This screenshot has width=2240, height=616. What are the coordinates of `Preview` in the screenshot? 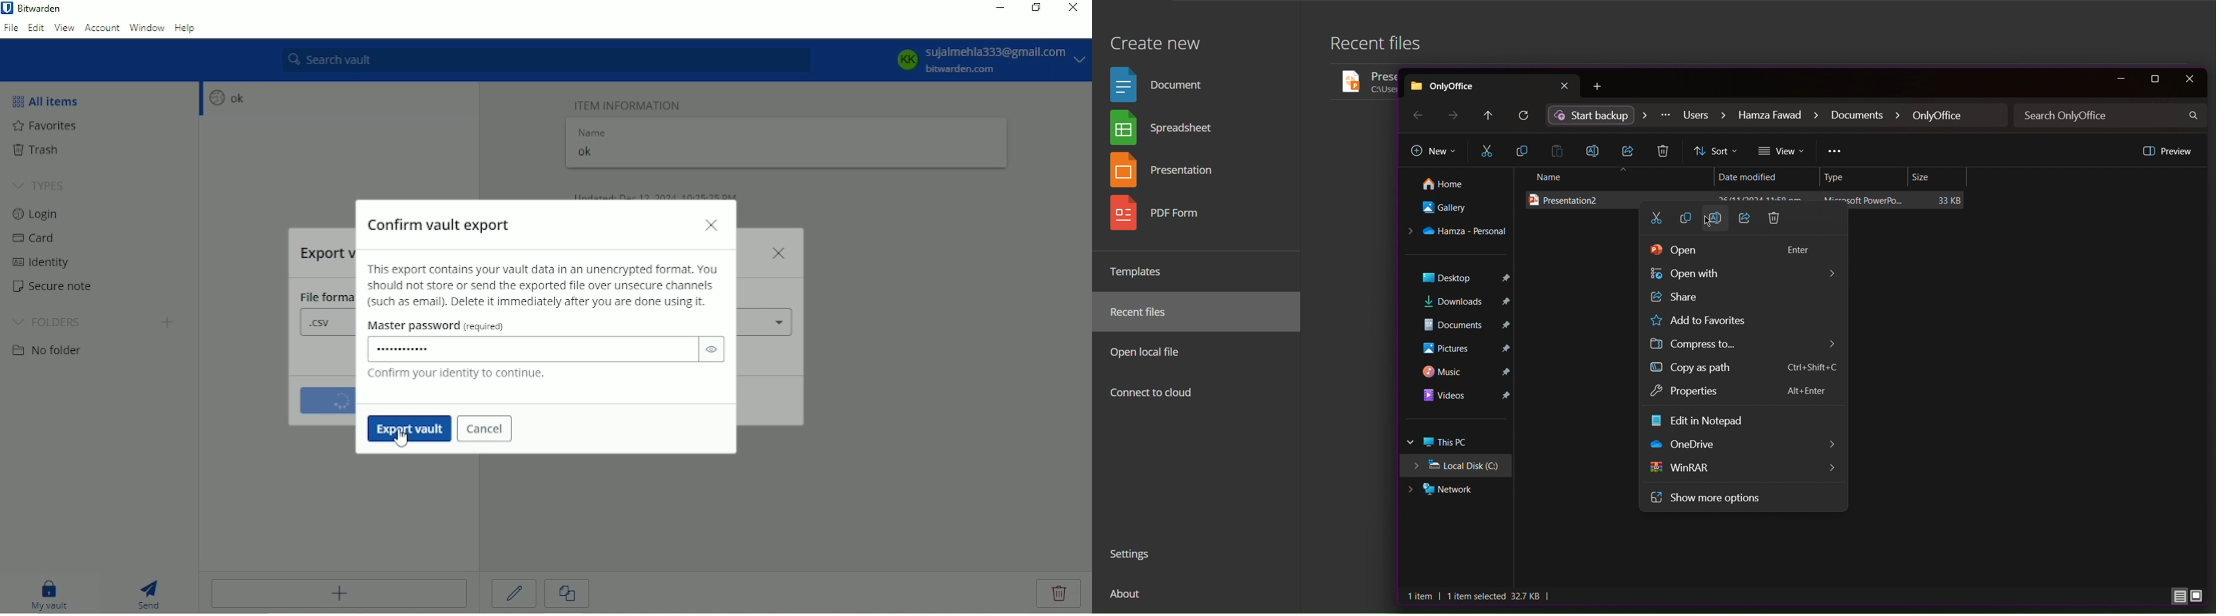 It's located at (2167, 150).